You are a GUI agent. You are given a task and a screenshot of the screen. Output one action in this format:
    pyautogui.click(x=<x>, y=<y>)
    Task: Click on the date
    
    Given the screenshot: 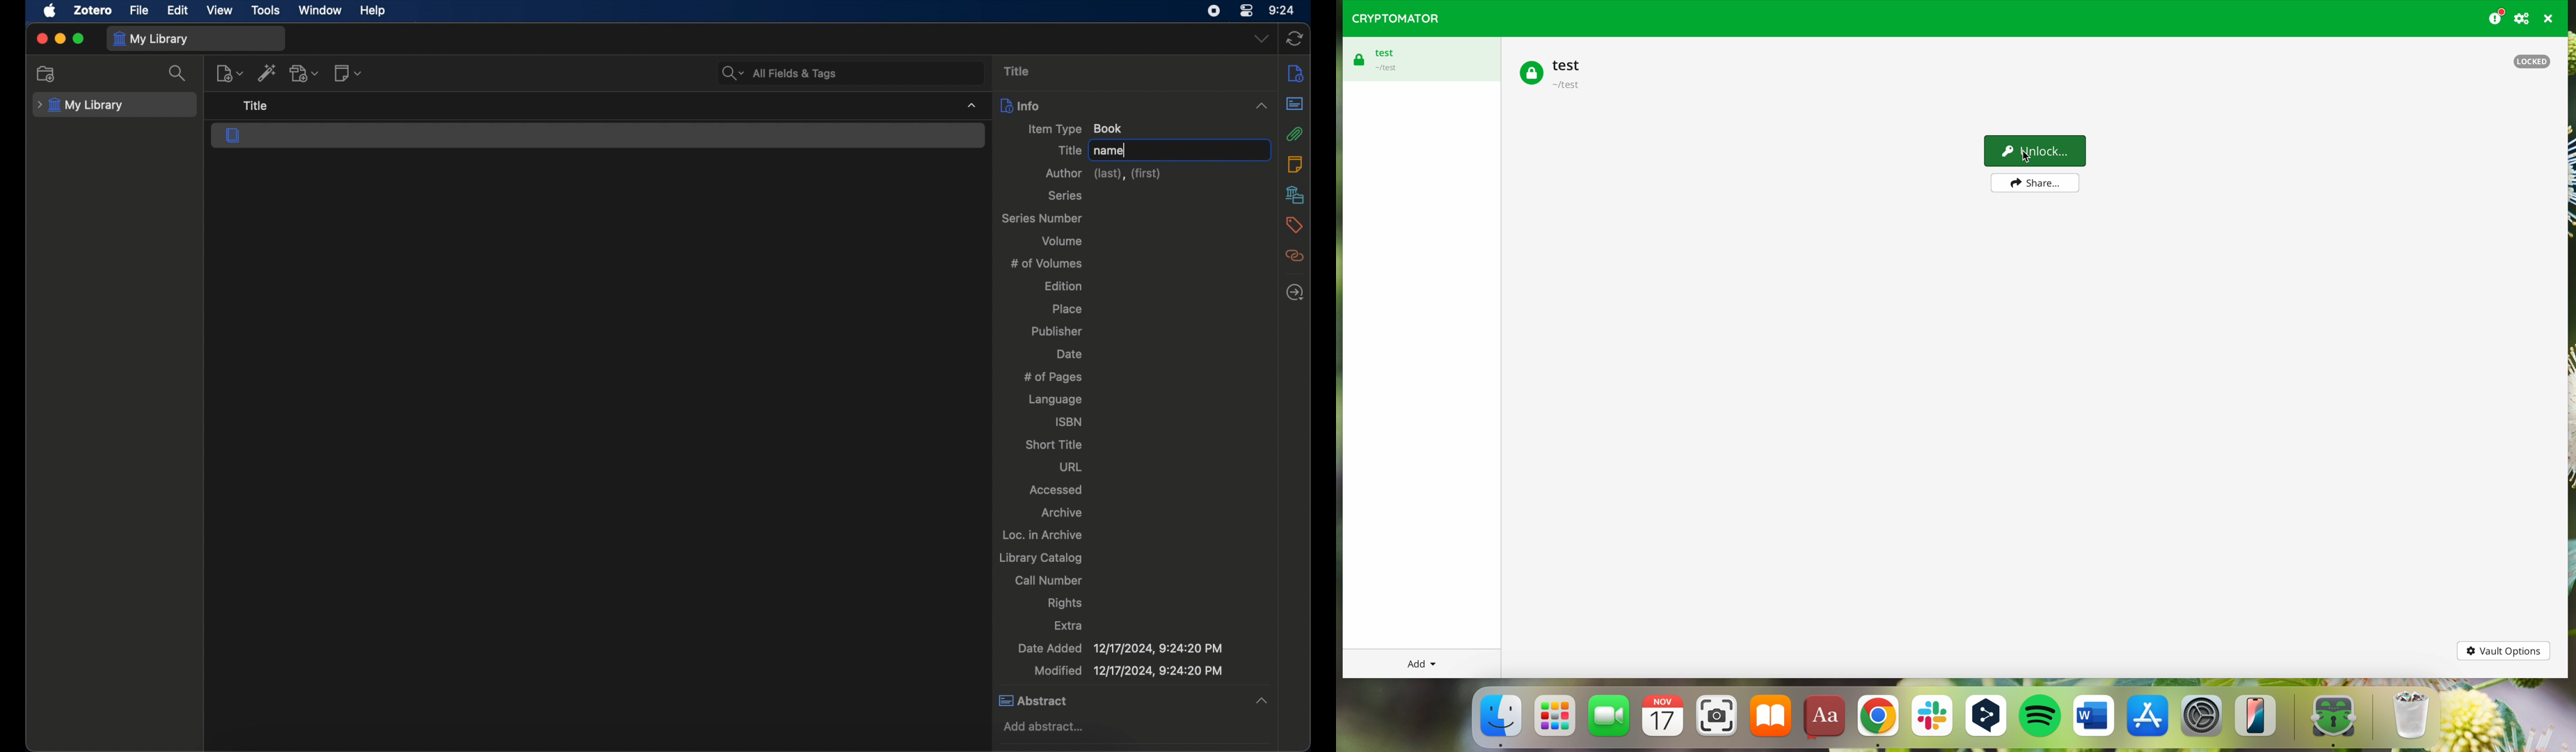 What is the action you would take?
    pyautogui.click(x=1069, y=353)
    